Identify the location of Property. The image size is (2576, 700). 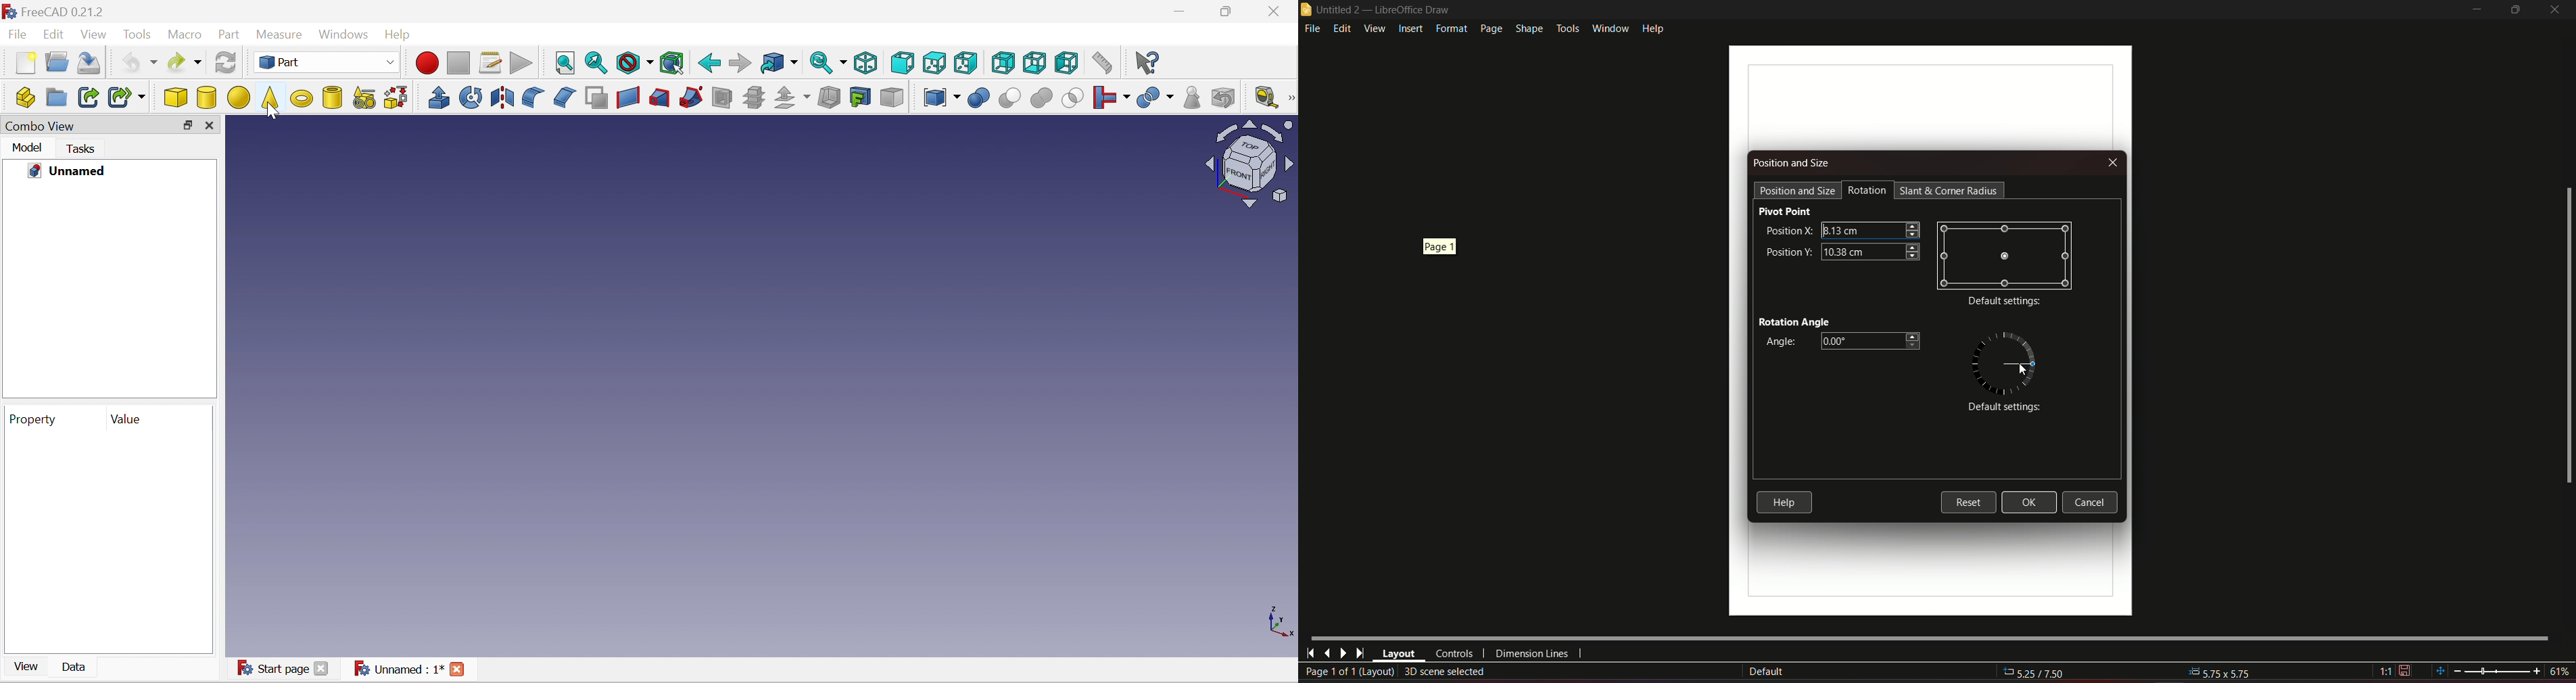
(33, 419).